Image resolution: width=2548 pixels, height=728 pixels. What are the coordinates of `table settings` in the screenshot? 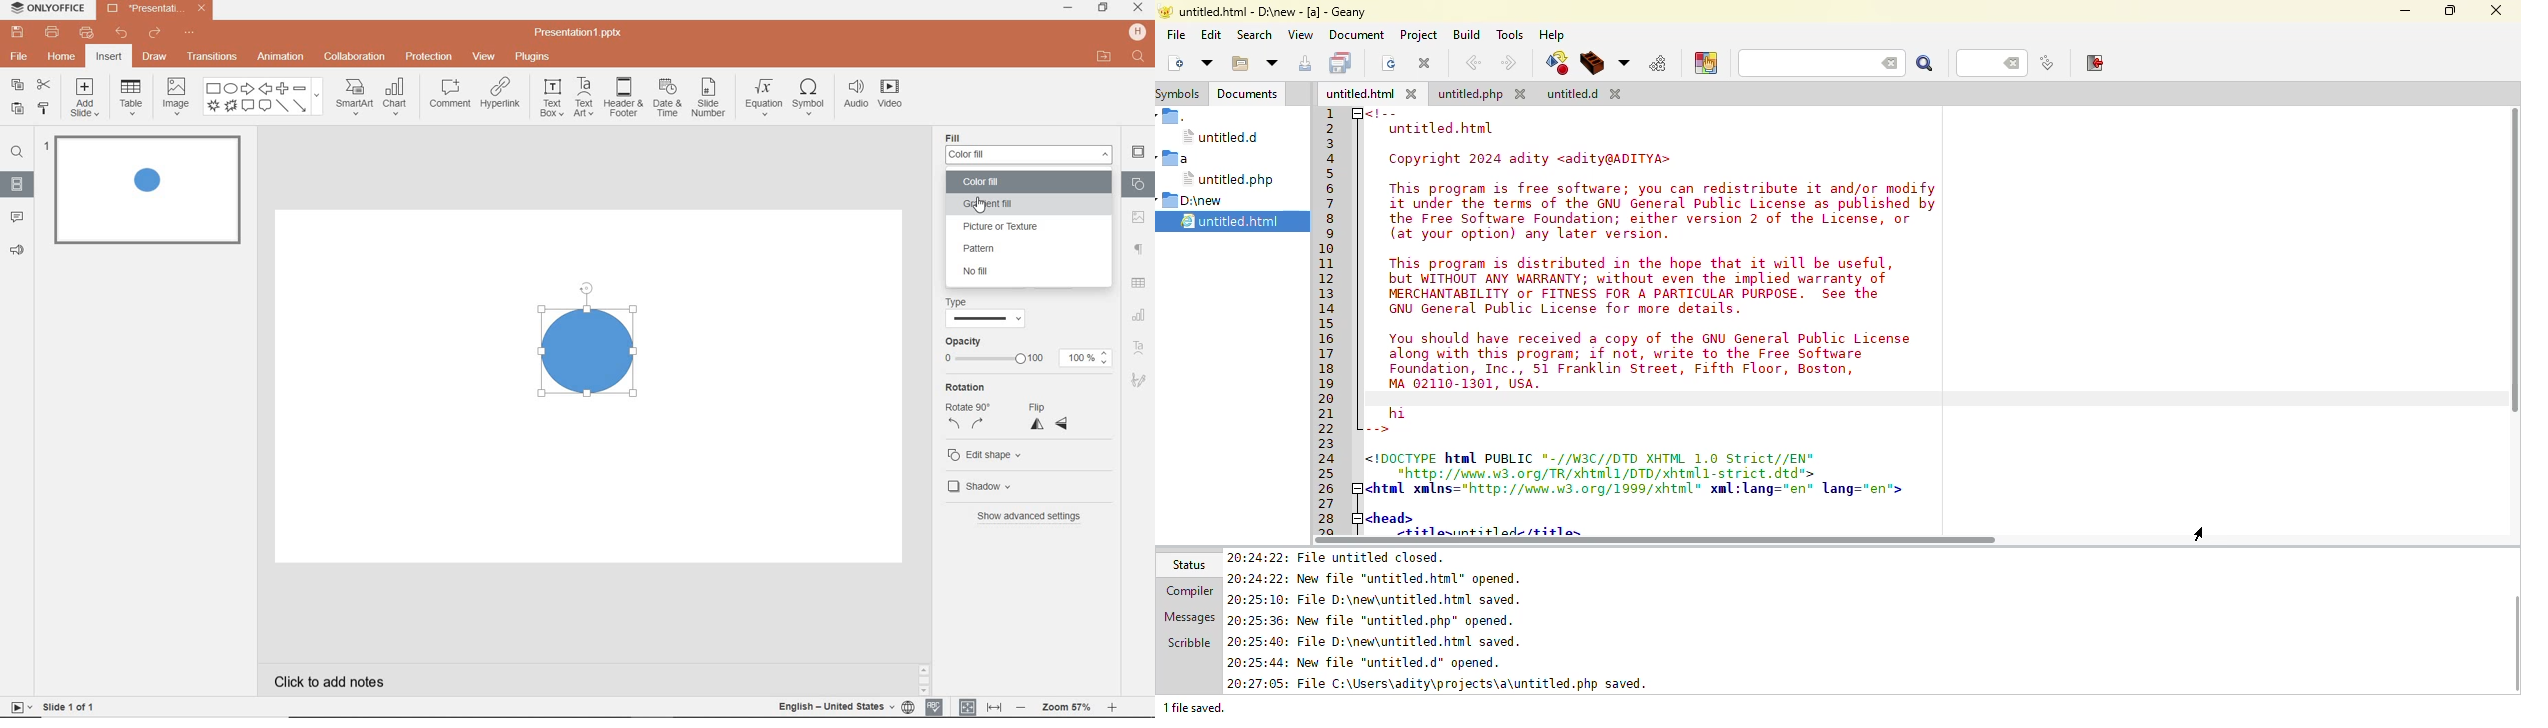 It's located at (1140, 282).